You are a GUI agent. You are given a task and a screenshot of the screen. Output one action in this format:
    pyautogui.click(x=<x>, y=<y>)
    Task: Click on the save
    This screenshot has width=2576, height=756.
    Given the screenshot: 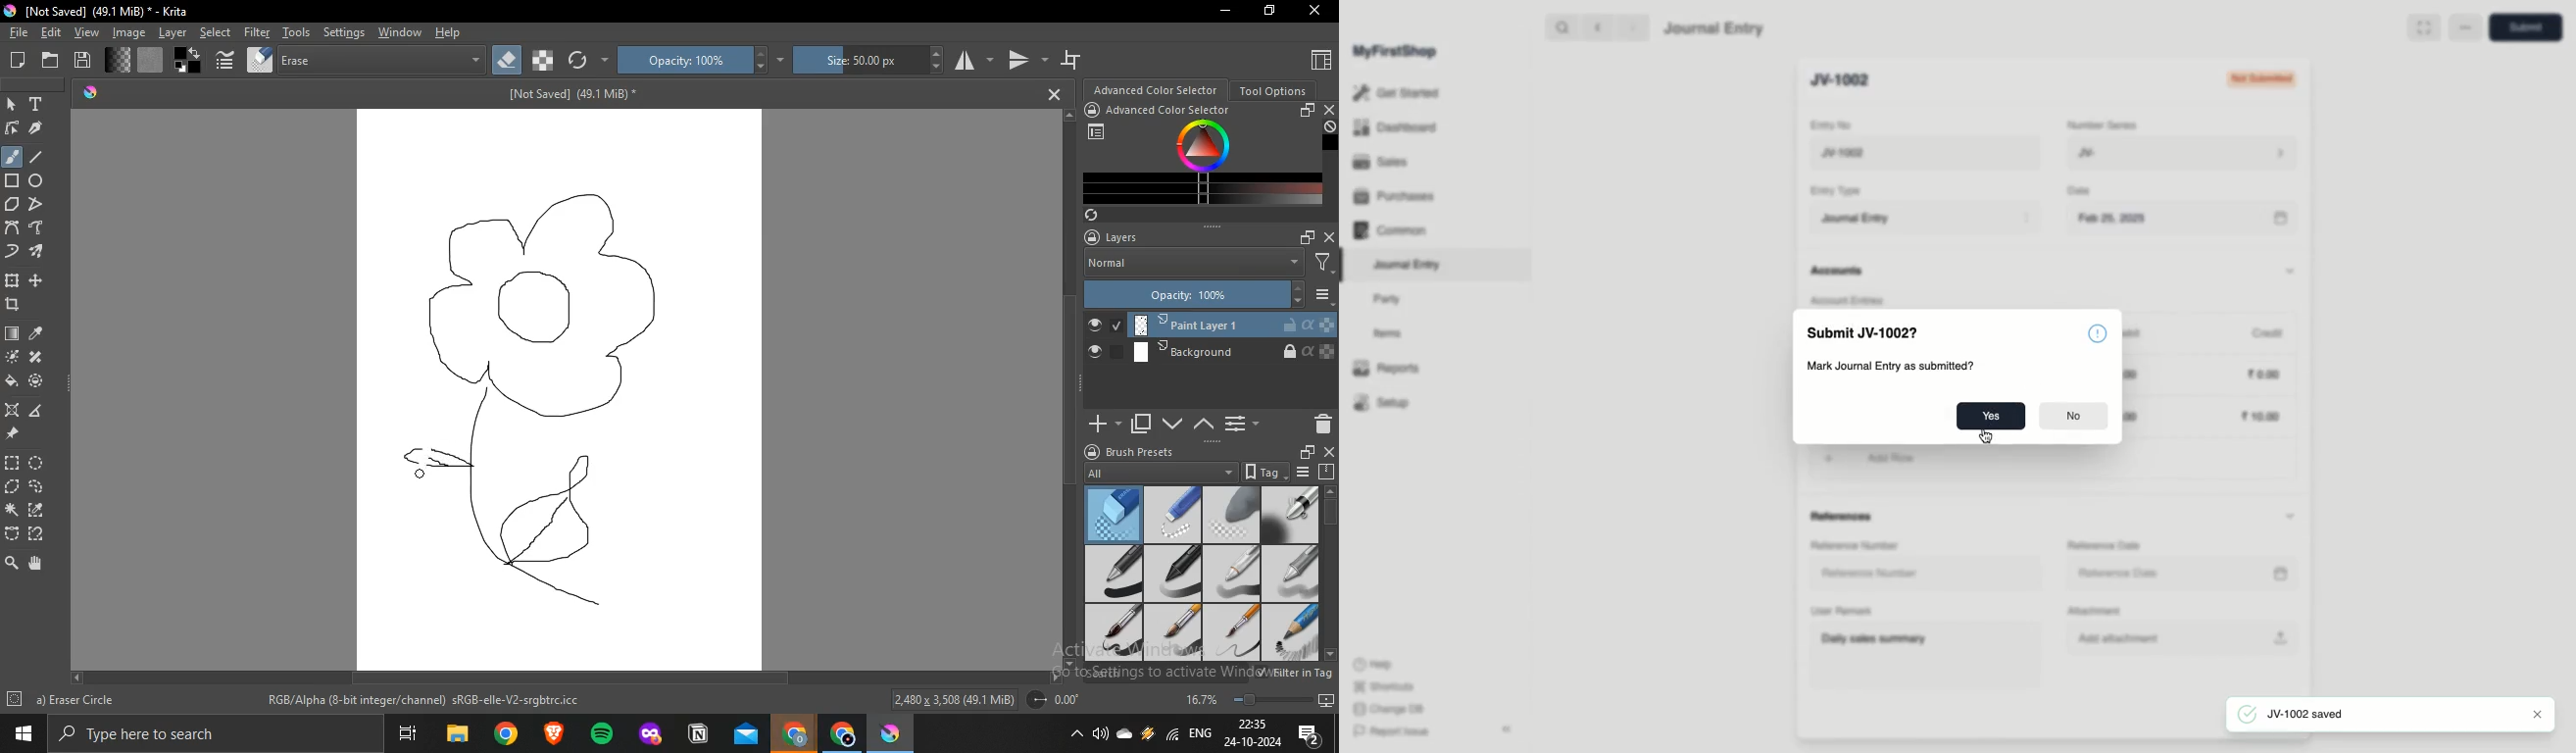 What is the action you would take?
    pyautogui.click(x=2529, y=28)
    